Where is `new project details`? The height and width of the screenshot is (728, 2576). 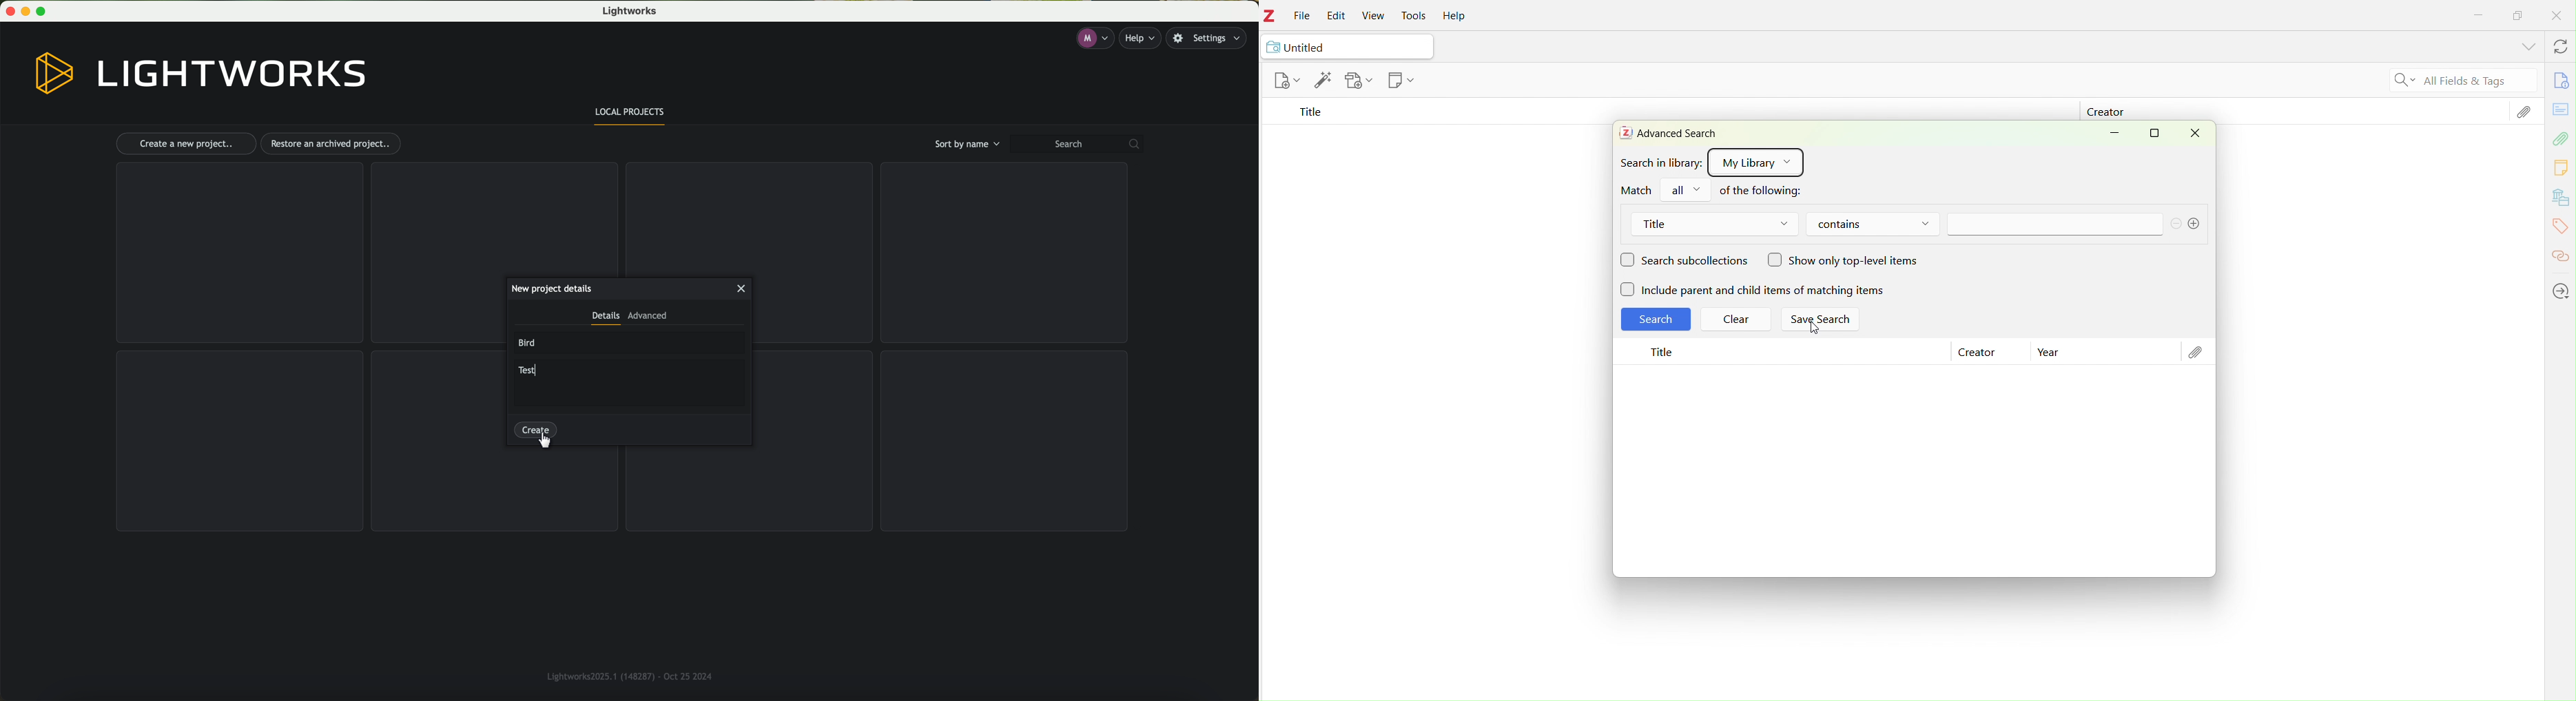
new project details is located at coordinates (551, 288).